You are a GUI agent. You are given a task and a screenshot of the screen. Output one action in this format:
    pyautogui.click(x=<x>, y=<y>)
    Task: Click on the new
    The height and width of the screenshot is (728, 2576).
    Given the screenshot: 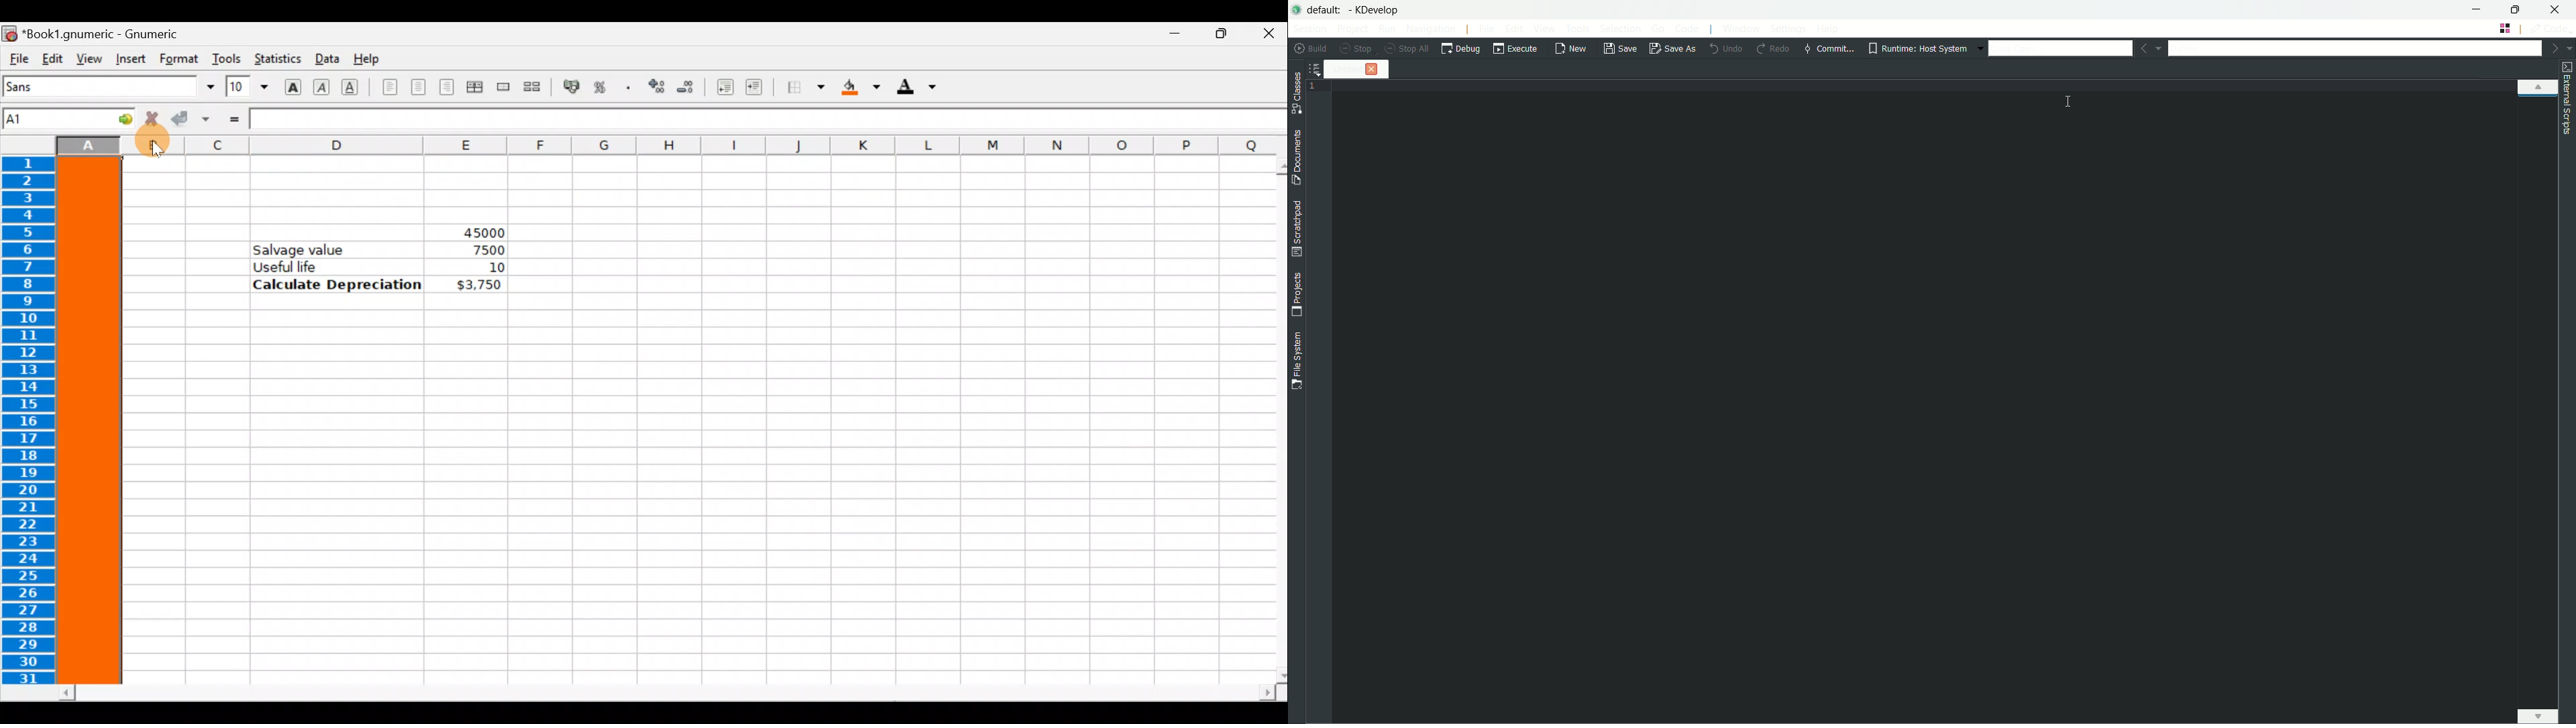 What is the action you would take?
    pyautogui.click(x=1573, y=49)
    